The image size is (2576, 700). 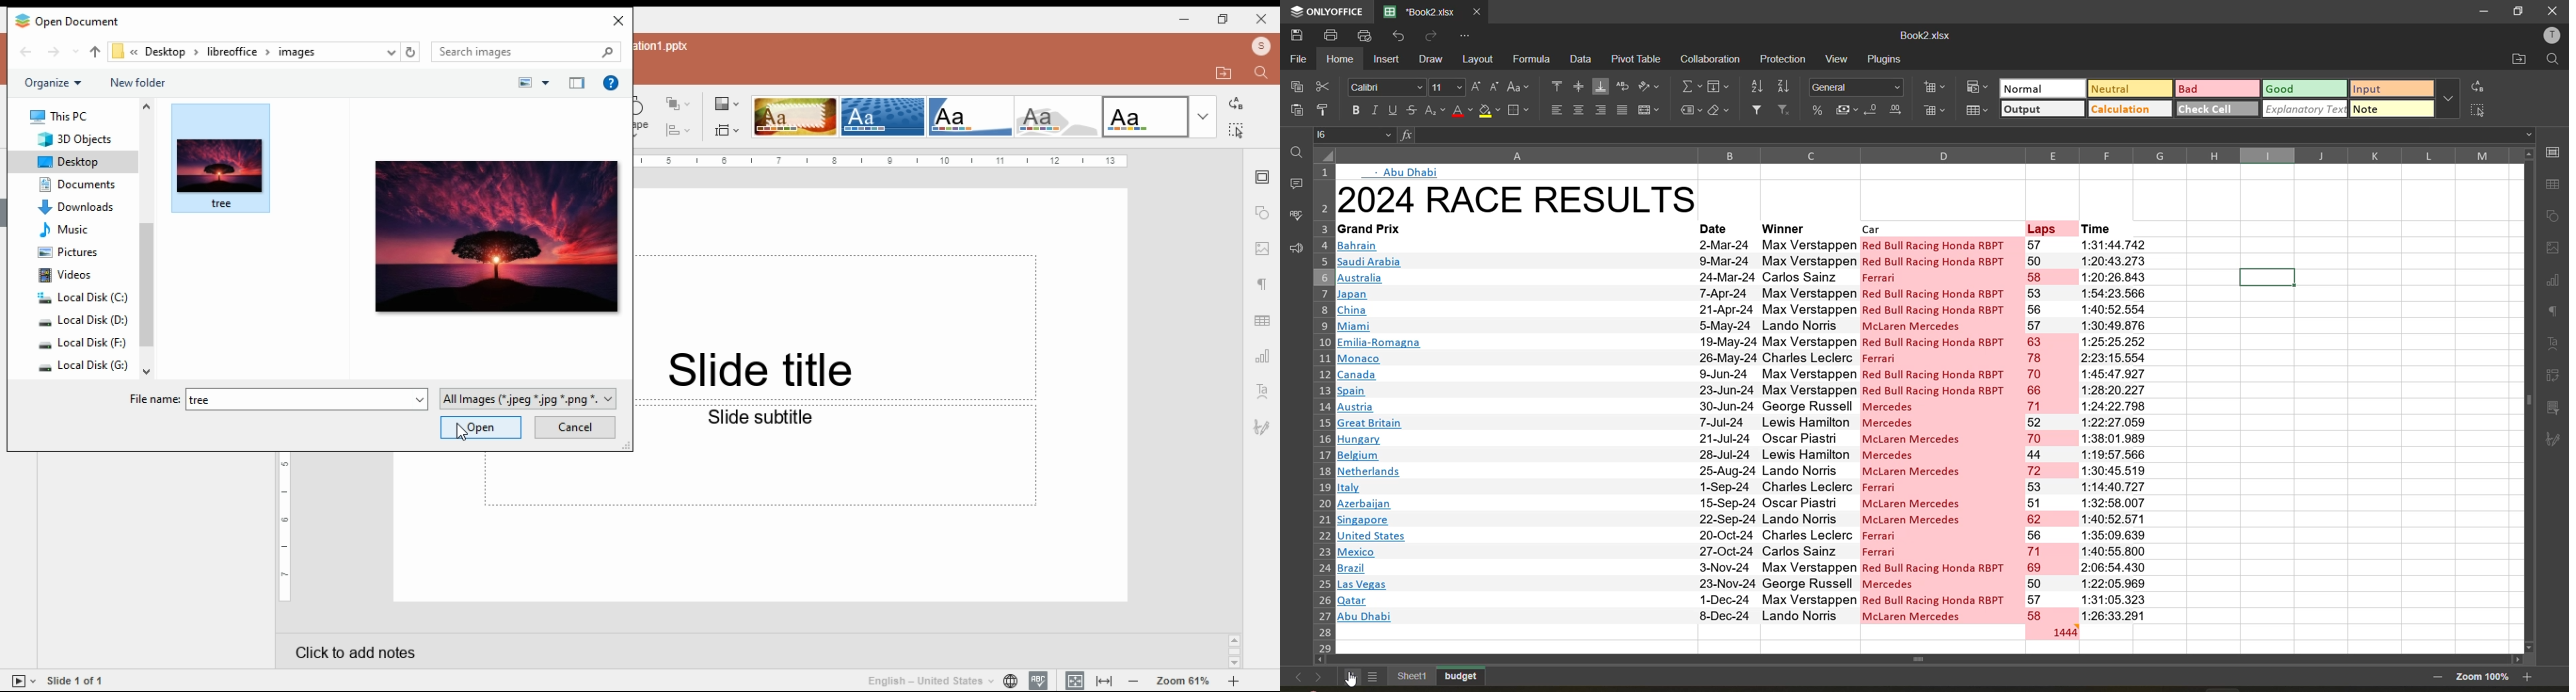 What do you see at coordinates (1840, 60) in the screenshot?
I see `view` at bounding box center [1840, 60].